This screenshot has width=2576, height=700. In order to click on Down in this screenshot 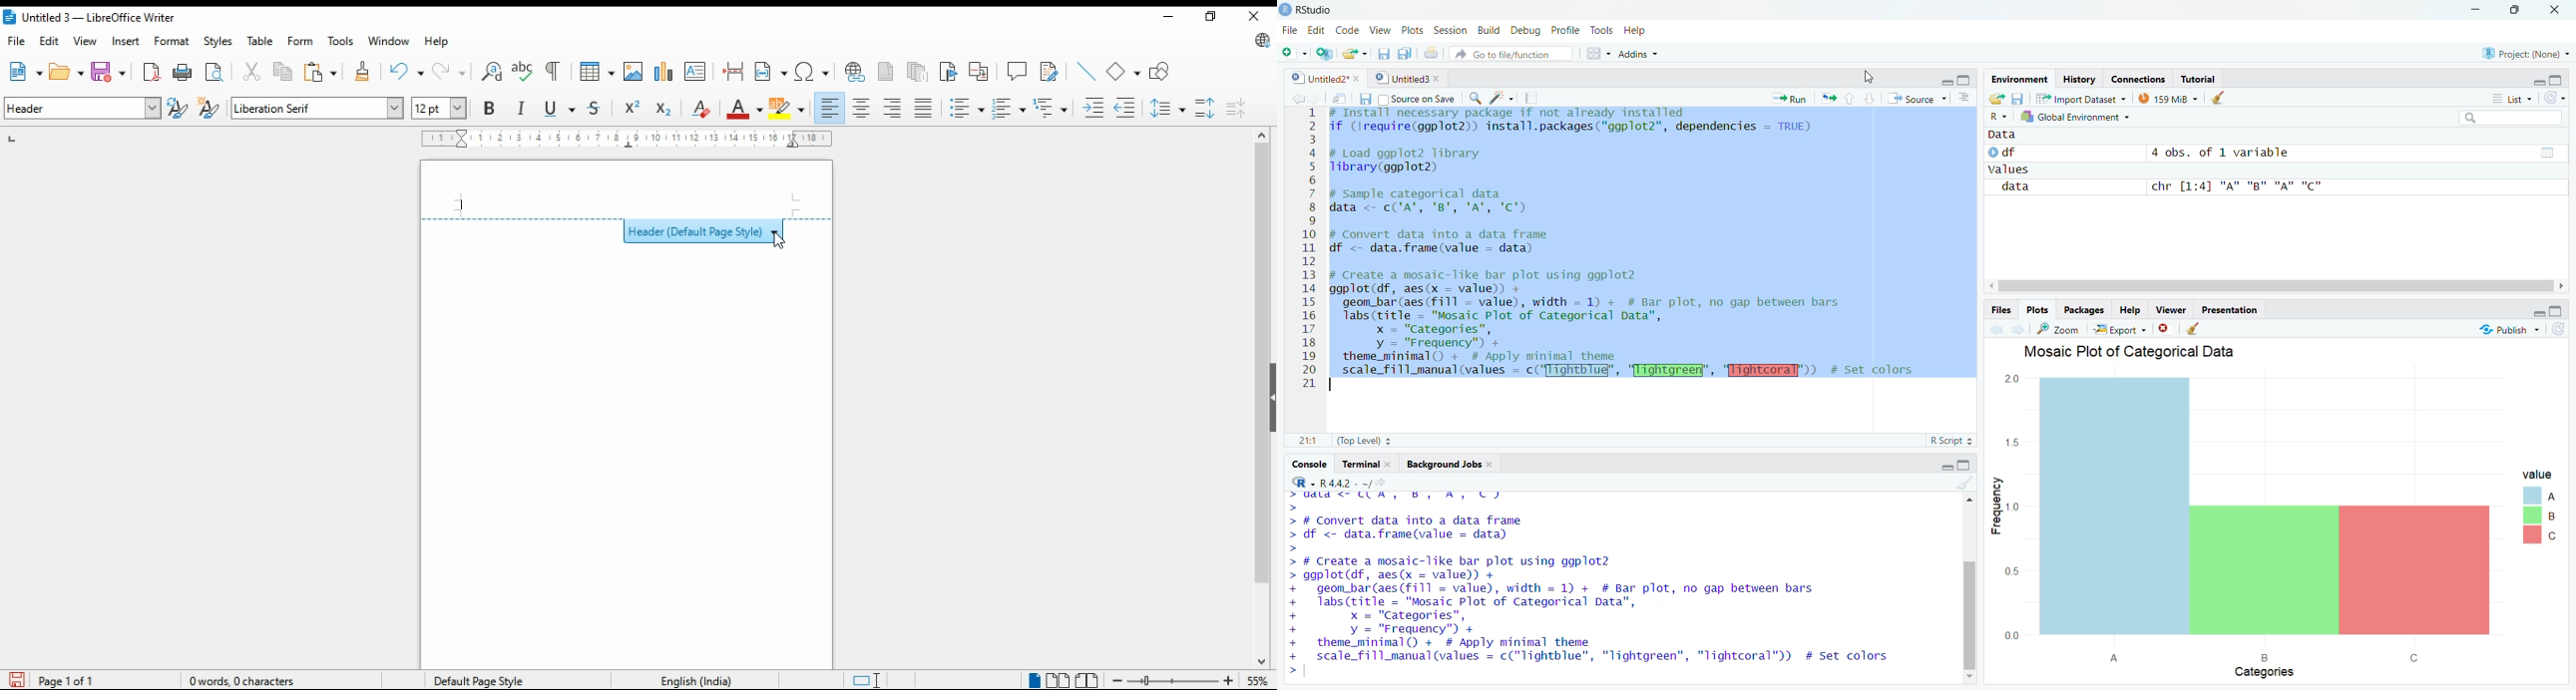, I will do `click(1870, 97)`.